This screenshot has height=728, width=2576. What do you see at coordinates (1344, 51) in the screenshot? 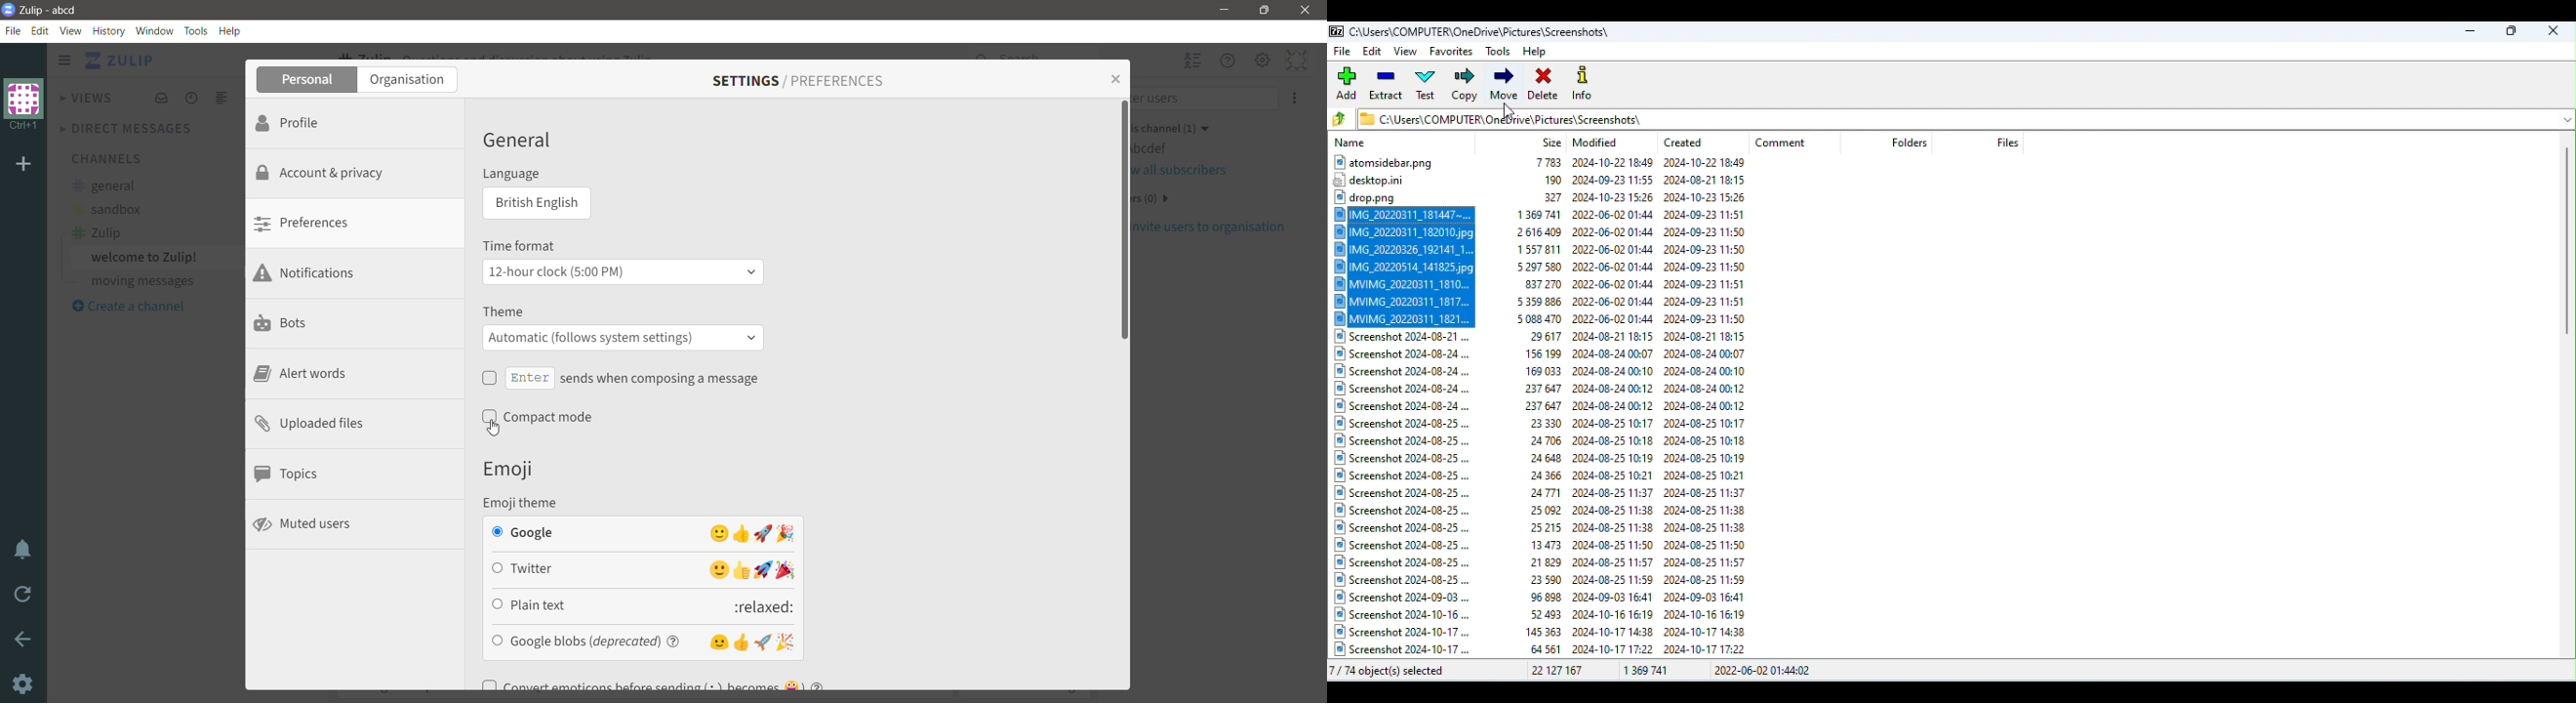
I see `File` at bounding box center [1344, 51].